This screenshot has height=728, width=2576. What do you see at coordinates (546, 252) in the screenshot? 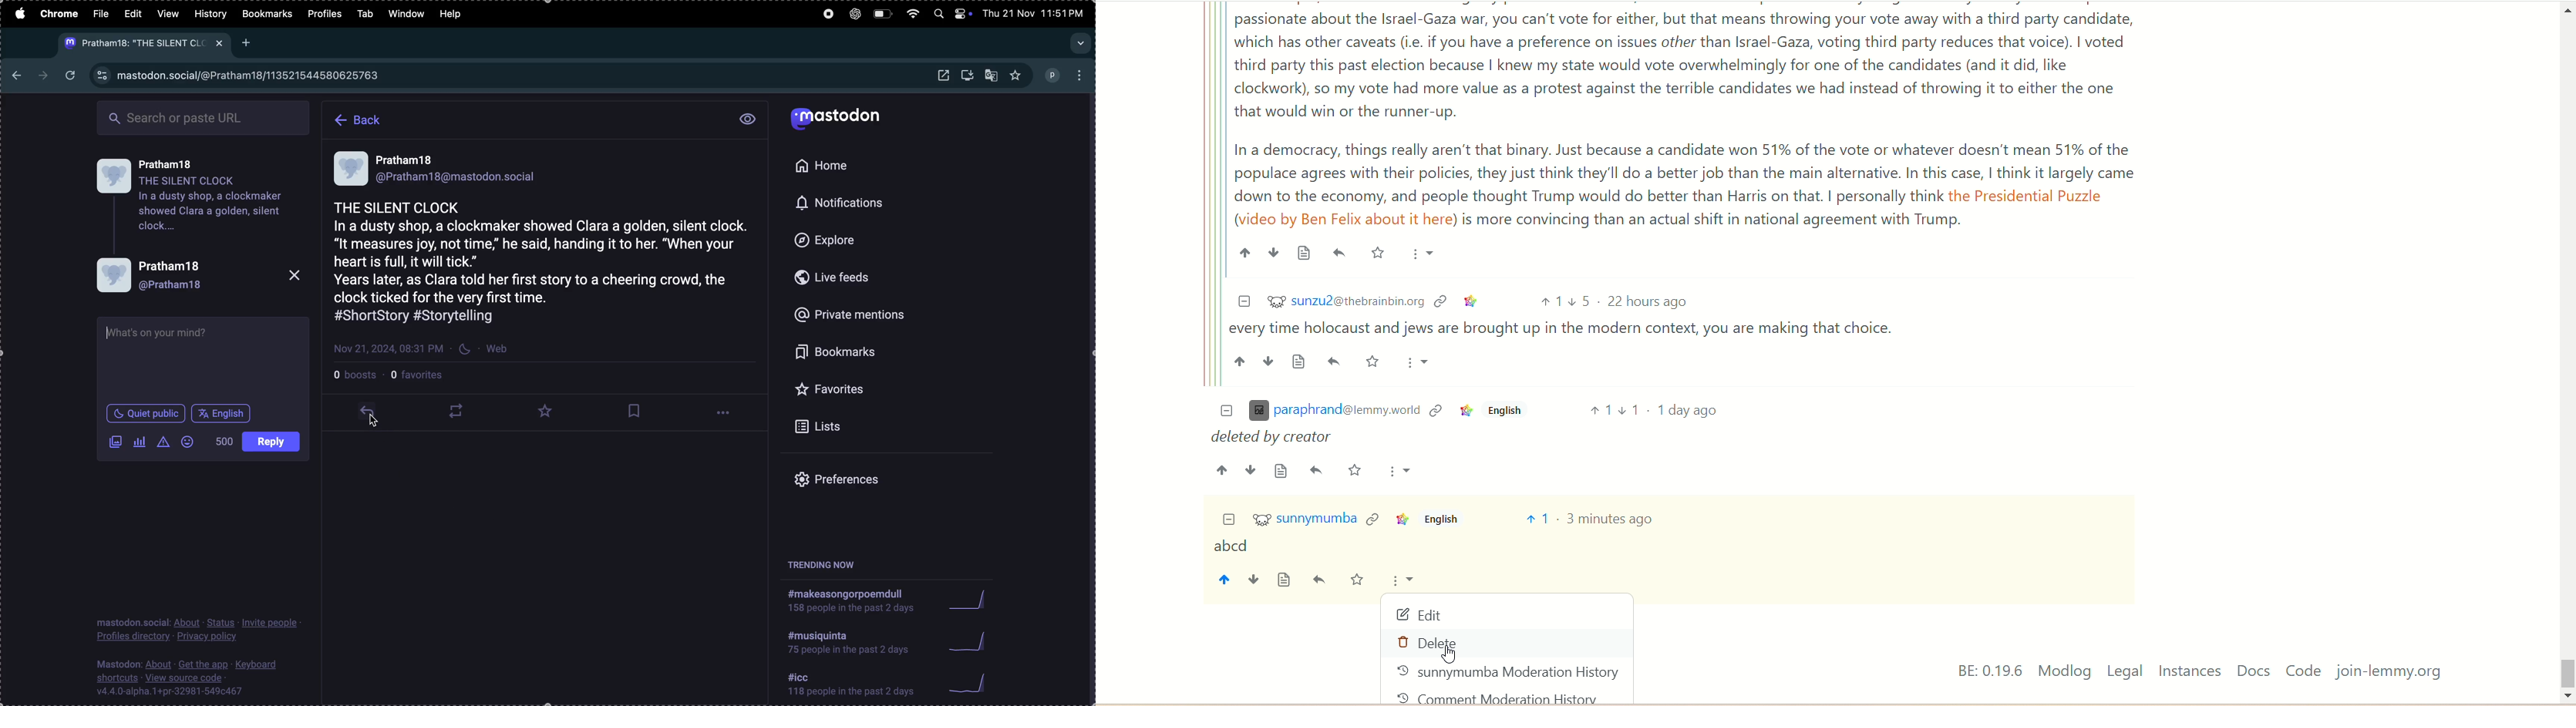
I see `story post` at bounding box center [546, 252].